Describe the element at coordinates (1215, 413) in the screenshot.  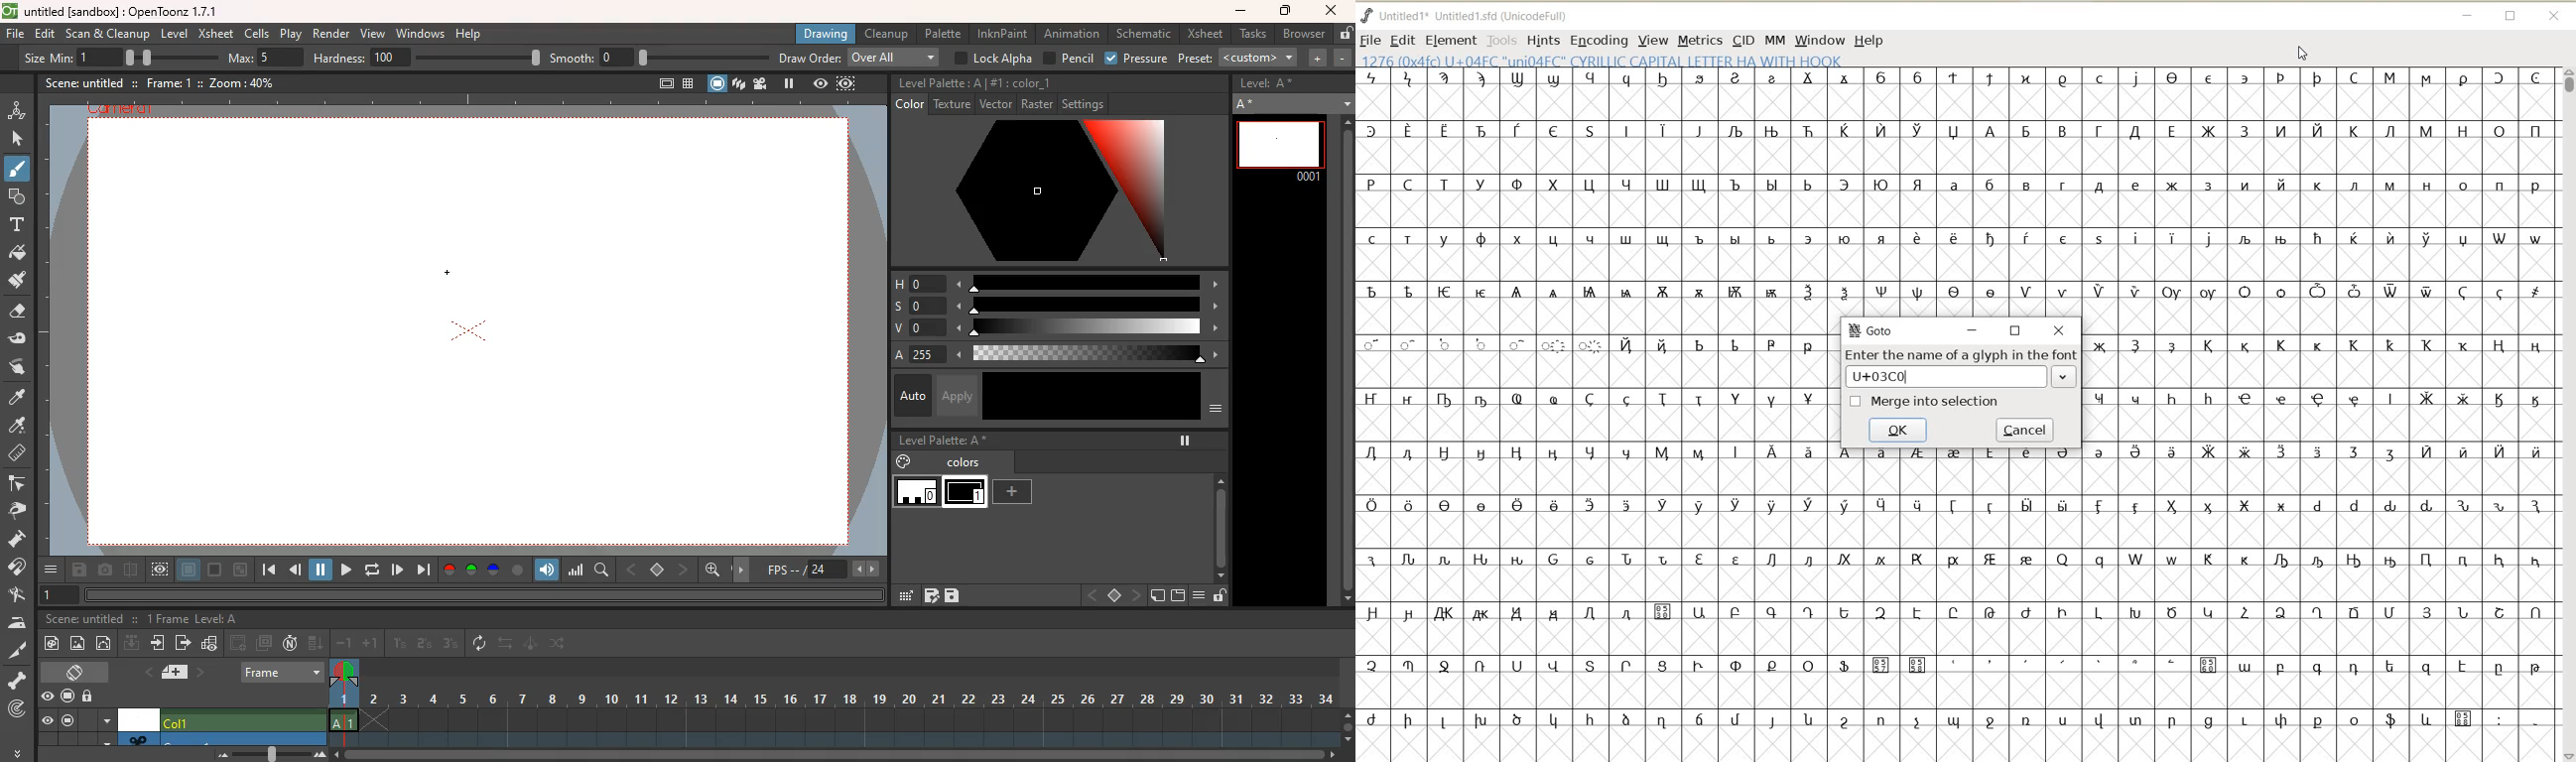
I see `menu` at that location.